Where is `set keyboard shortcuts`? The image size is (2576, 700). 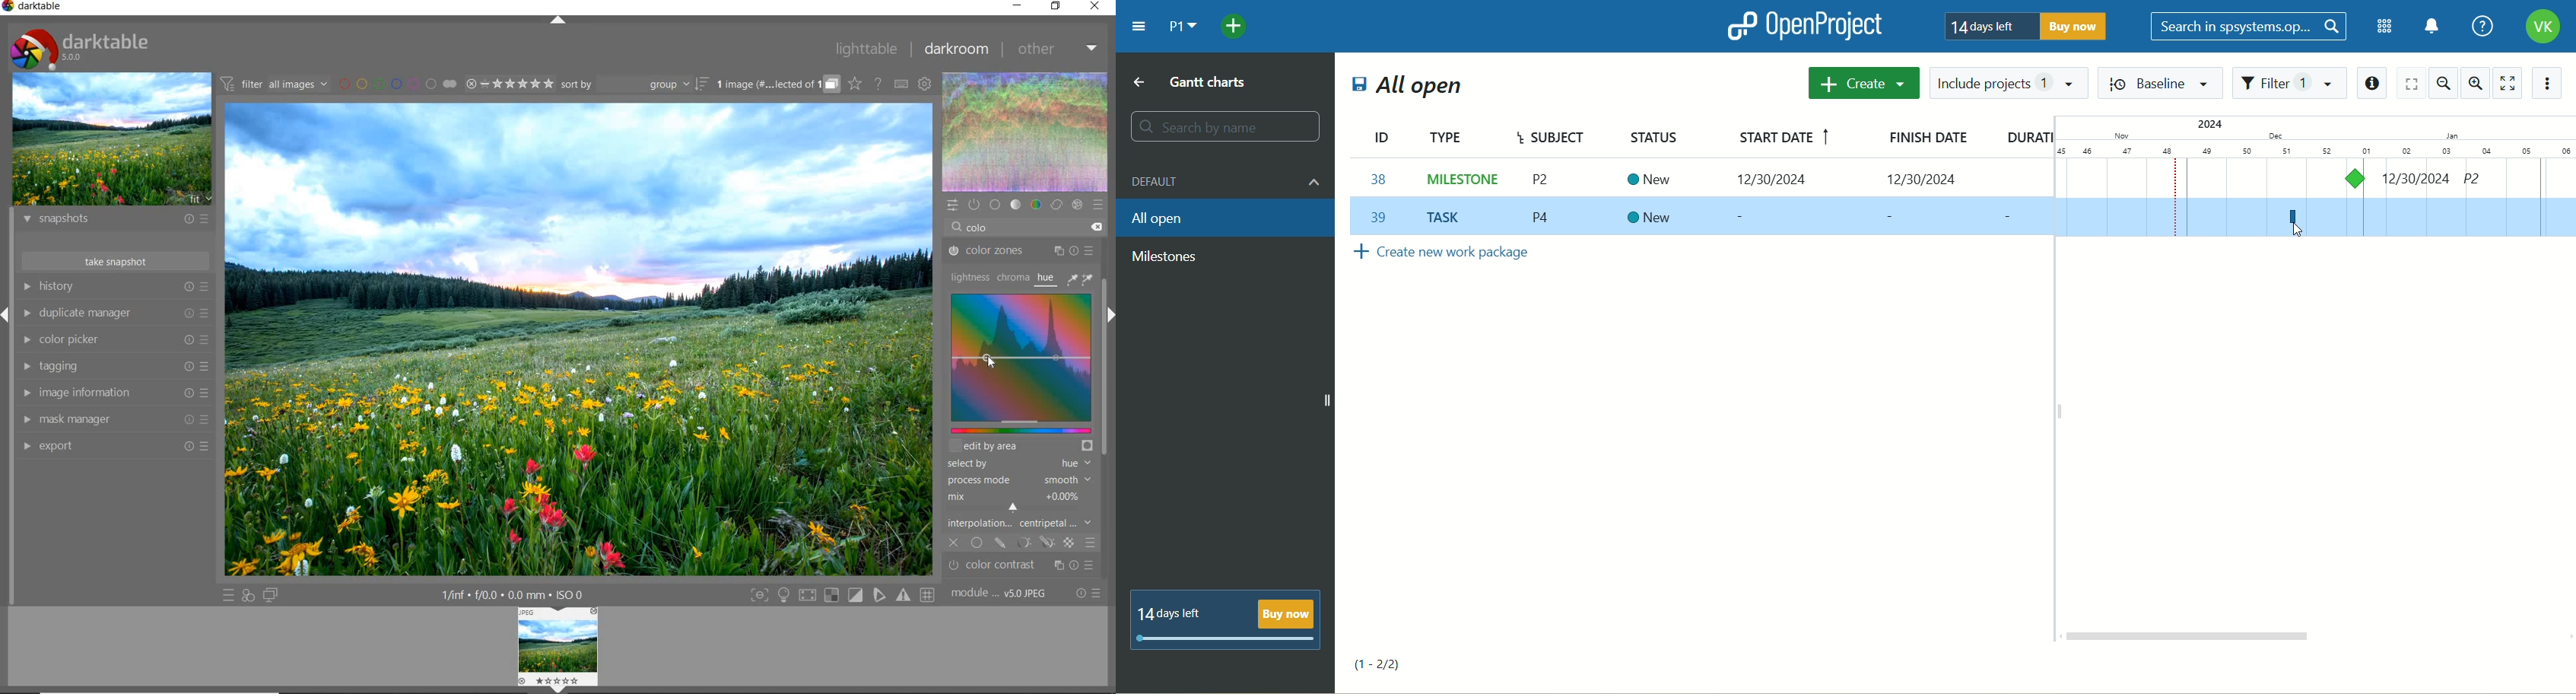 set keyboard shortcuts is located at coordinates (900, 84).